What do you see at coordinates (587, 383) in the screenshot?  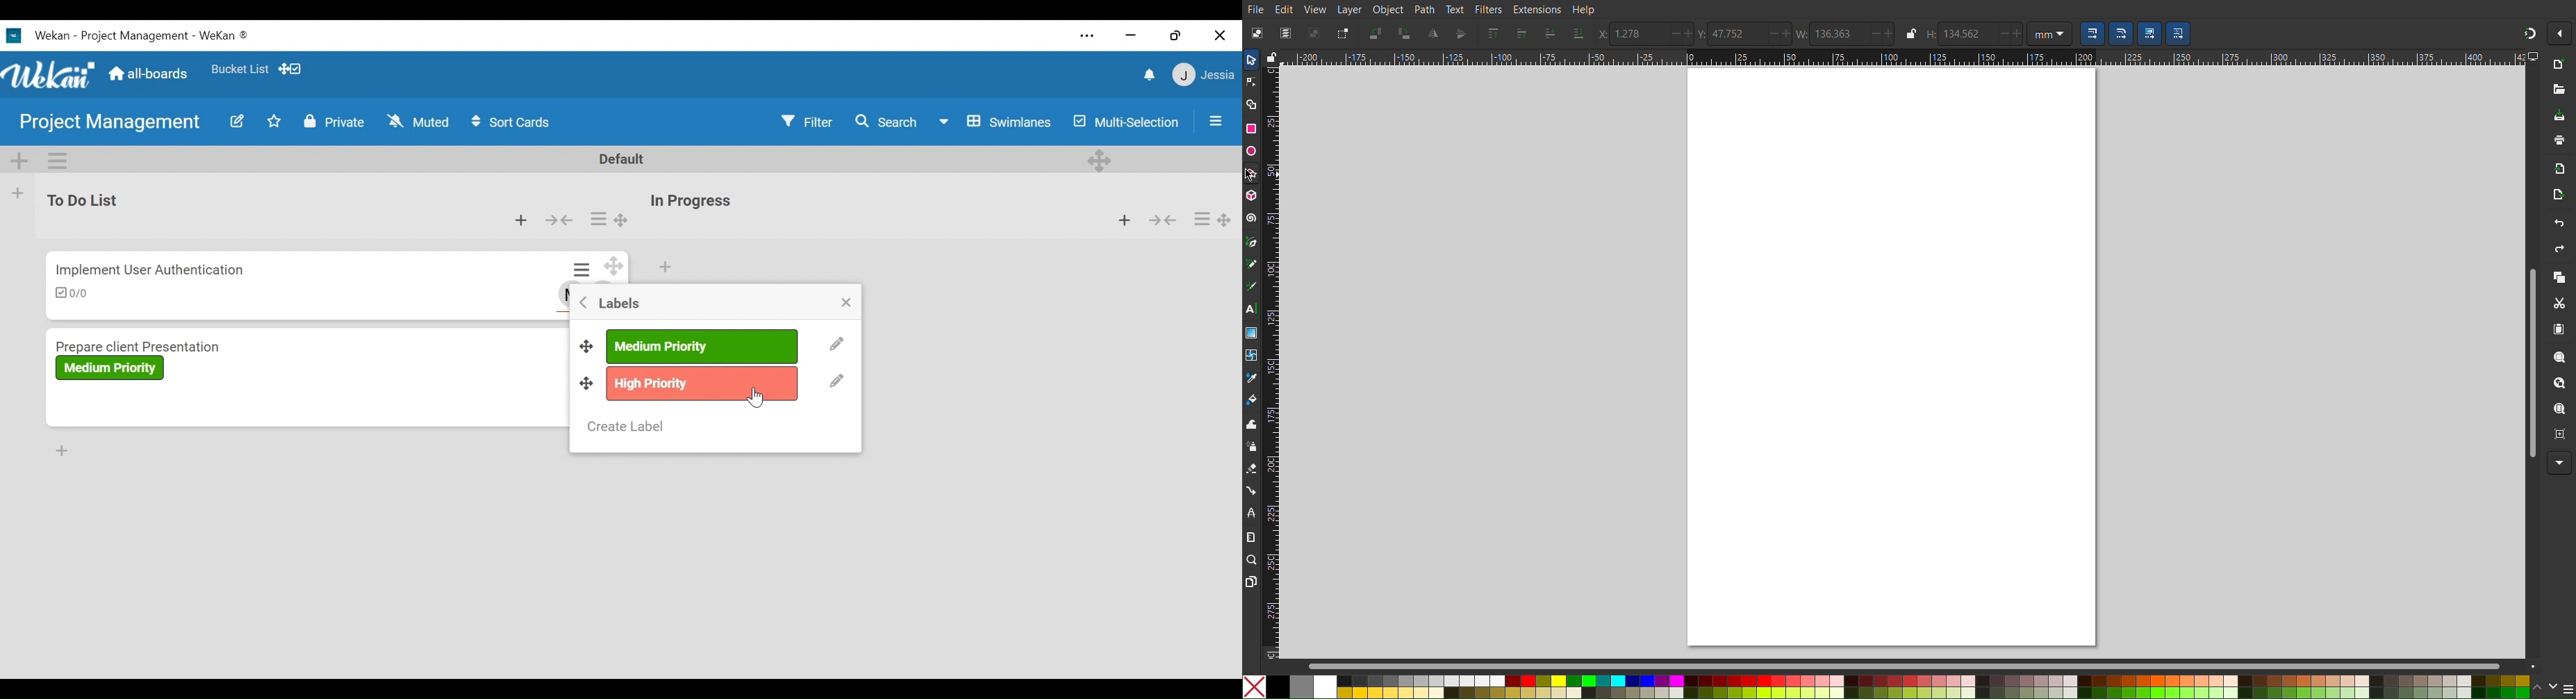 I see `Desktop drag handles` at bounding box center [587, 383].